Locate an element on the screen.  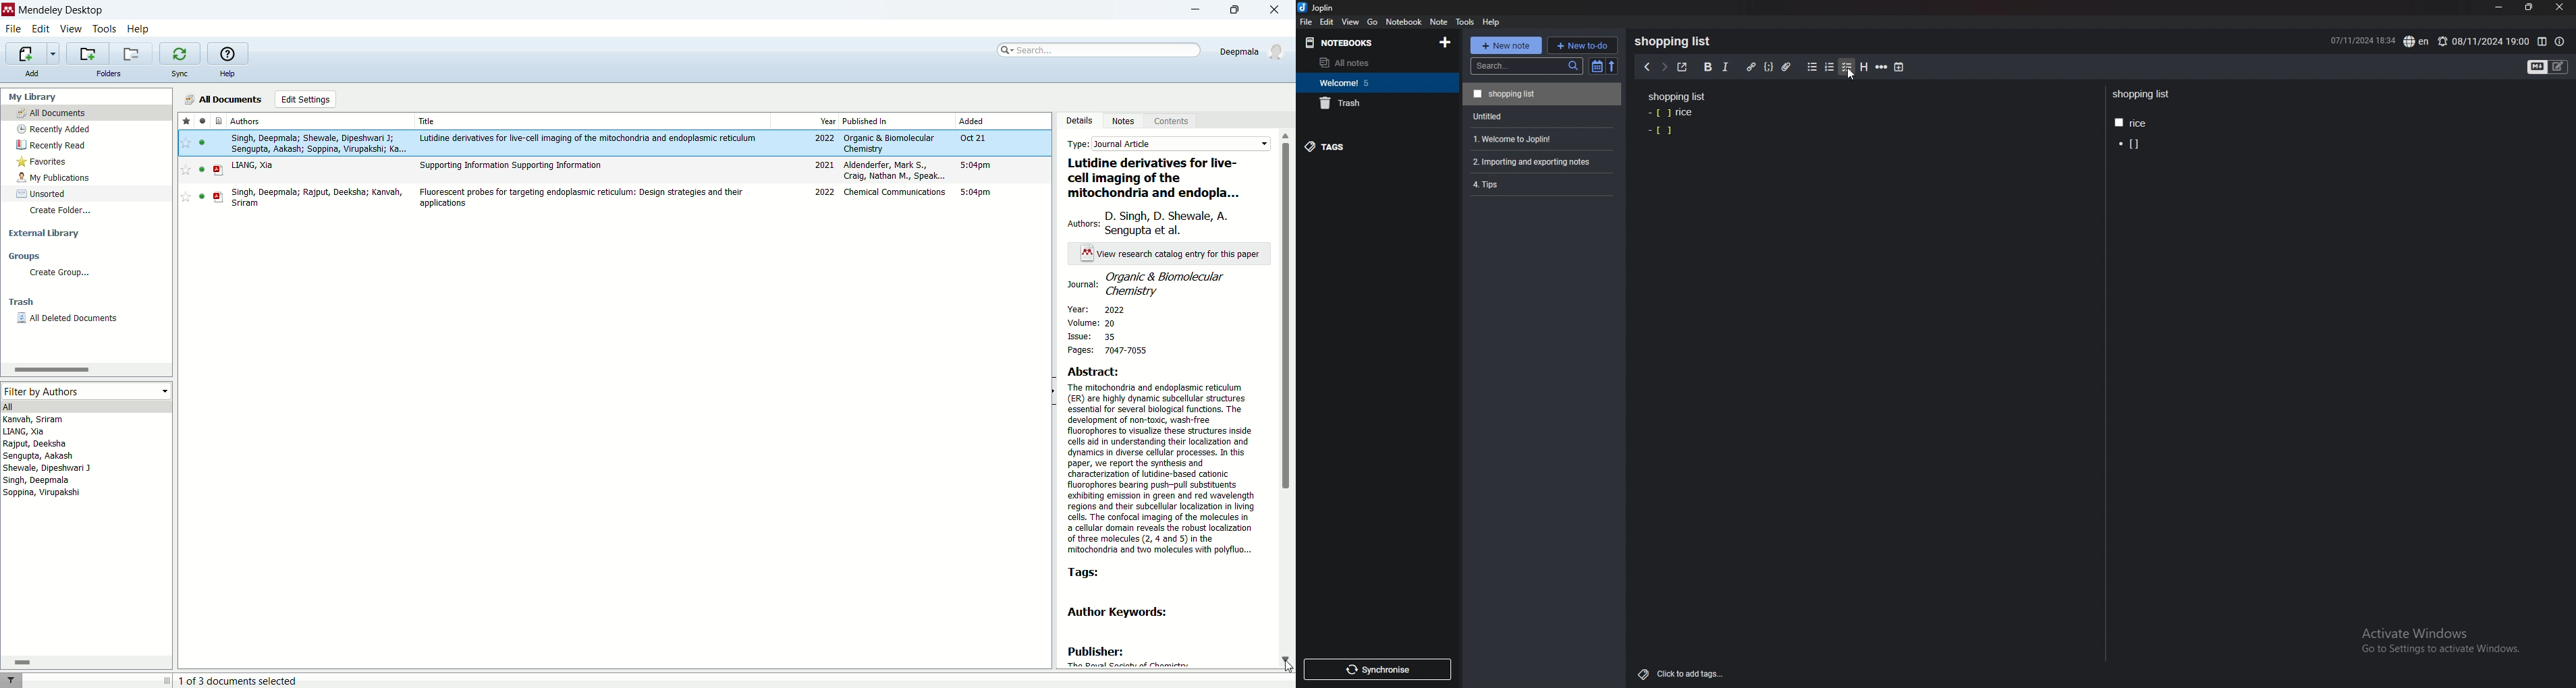
rice is located at coordinates (1672, 113).